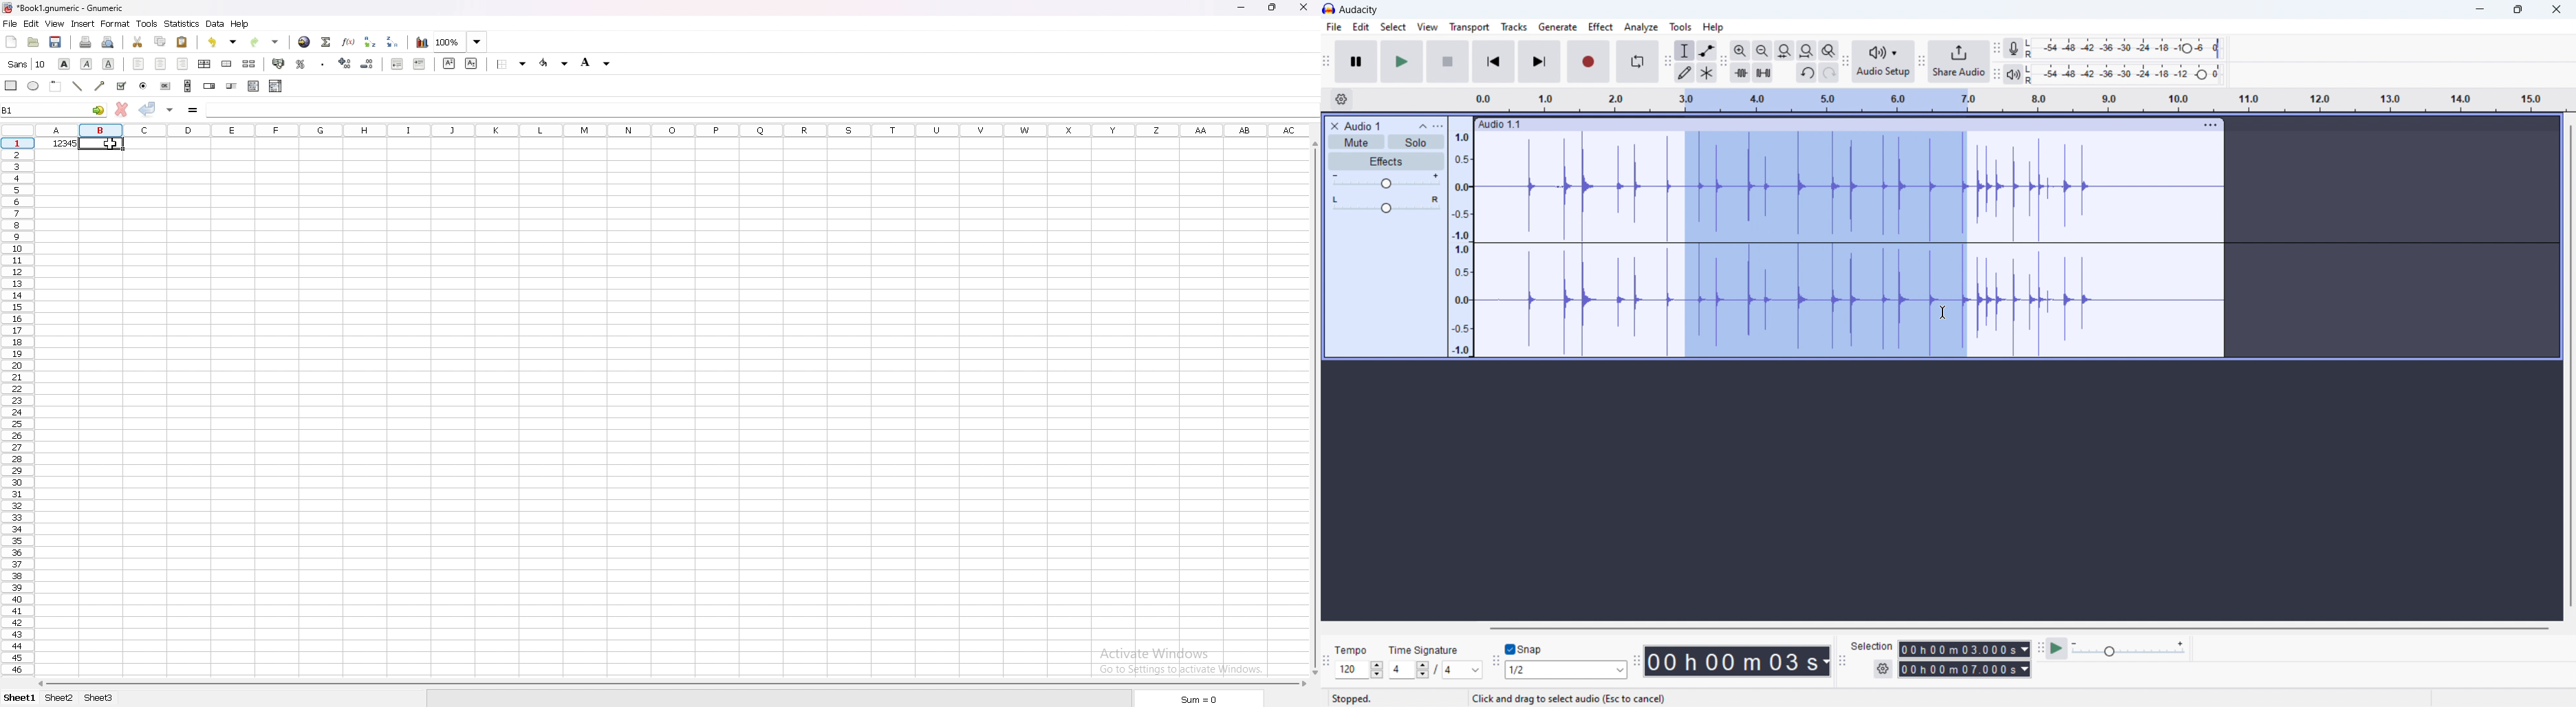 The image size is (2576, 728). Describe the element at coordinates (1683, 72) in the screenshot. I see `draw tool` at that location.